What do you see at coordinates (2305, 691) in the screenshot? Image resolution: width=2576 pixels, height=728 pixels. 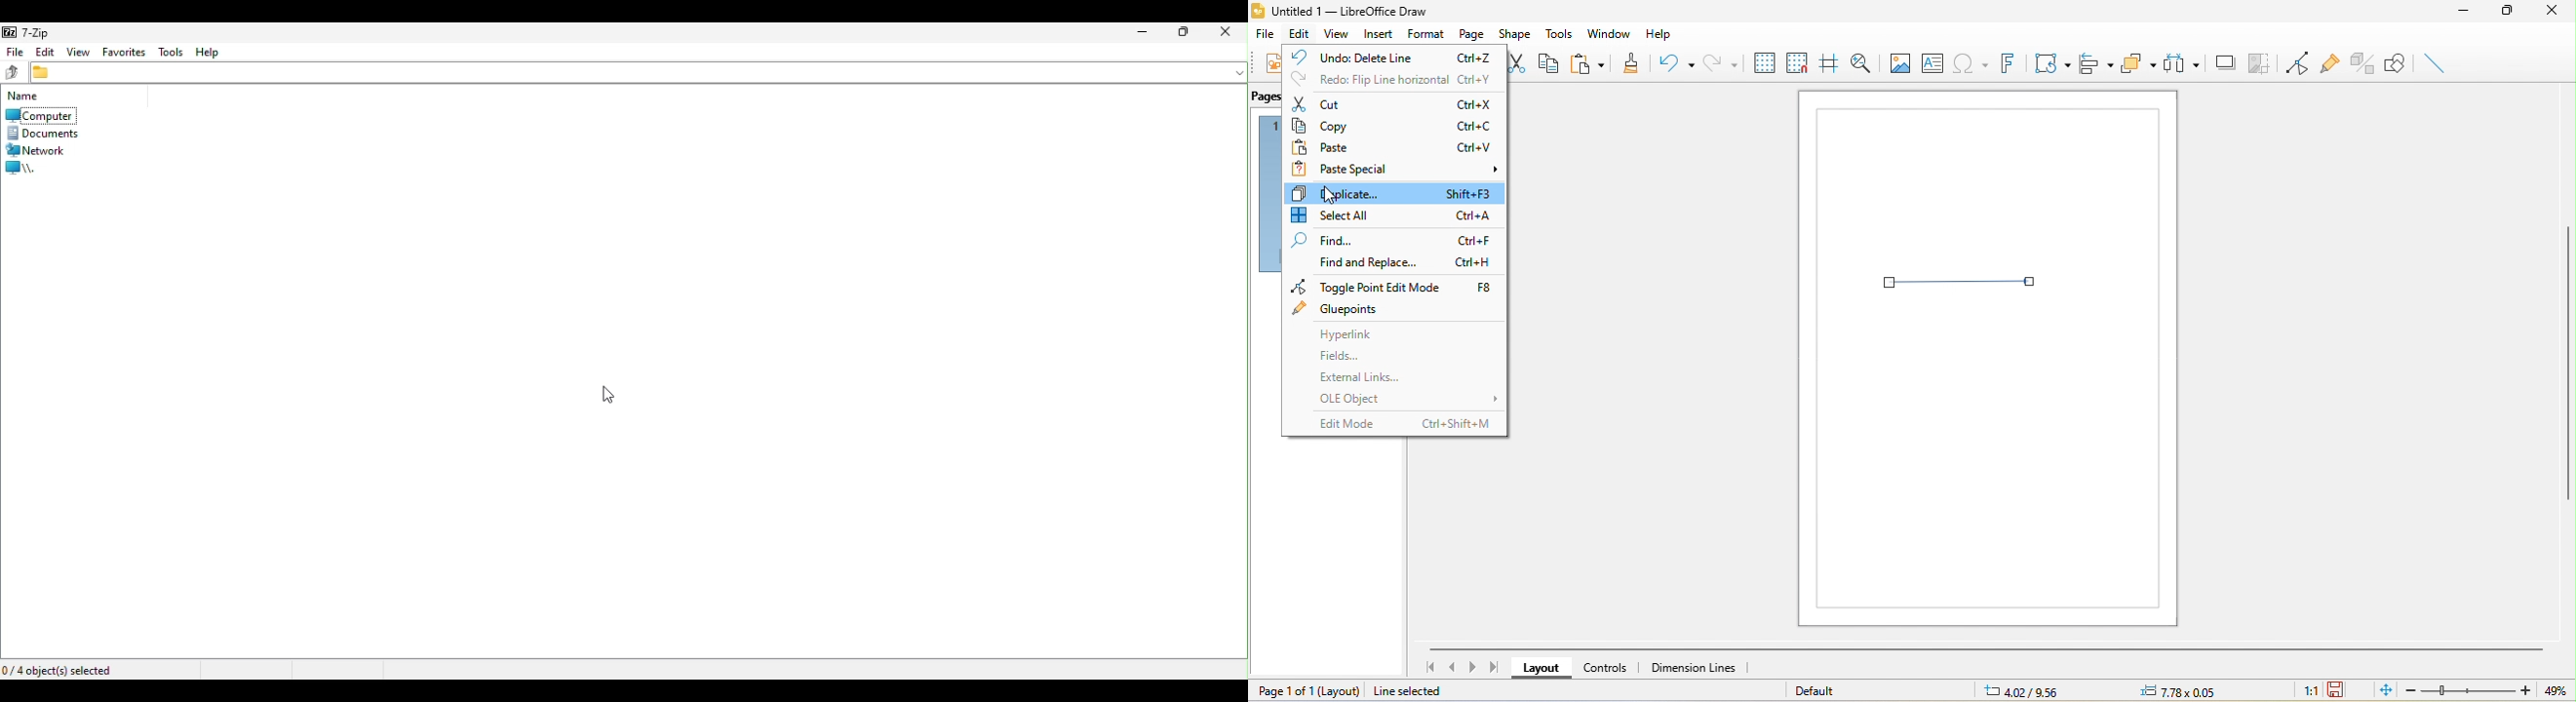 I see `1:1` at bounding box center [2305, 691].